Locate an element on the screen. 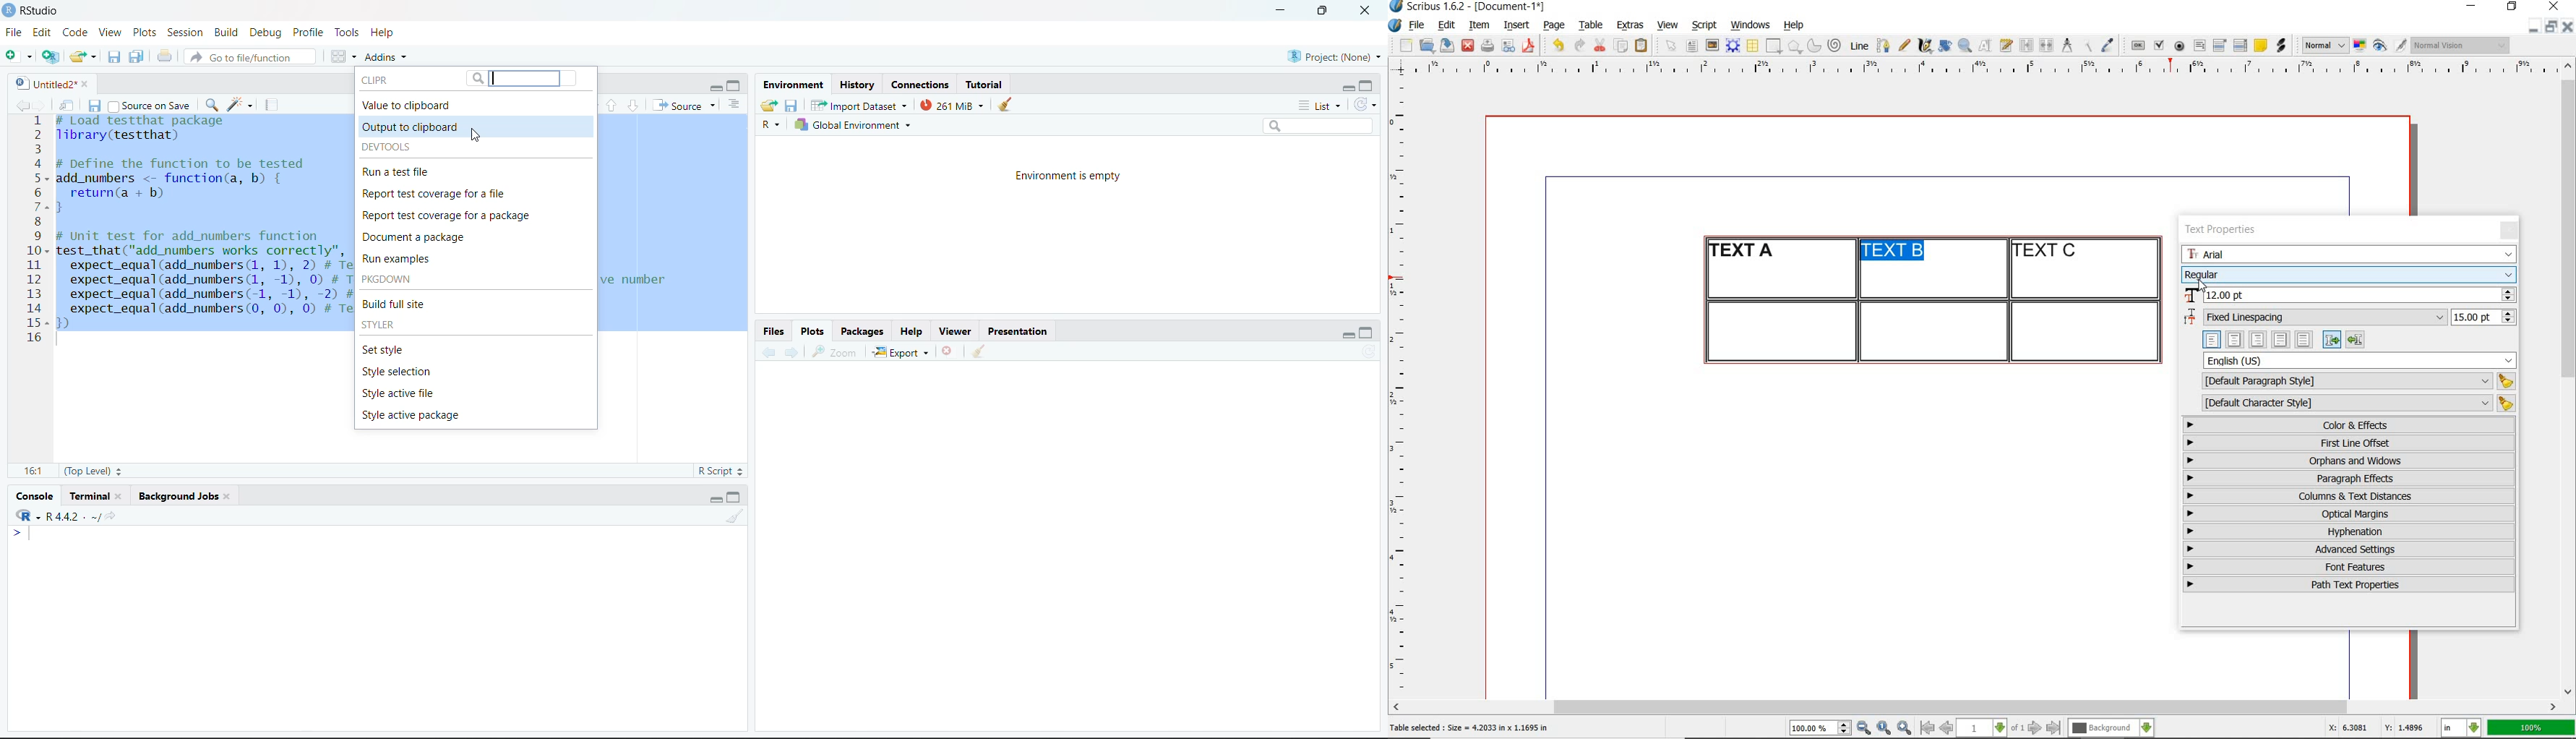 This screenshot has width=2576, height=756. select is located at coordinates (1672, 47).